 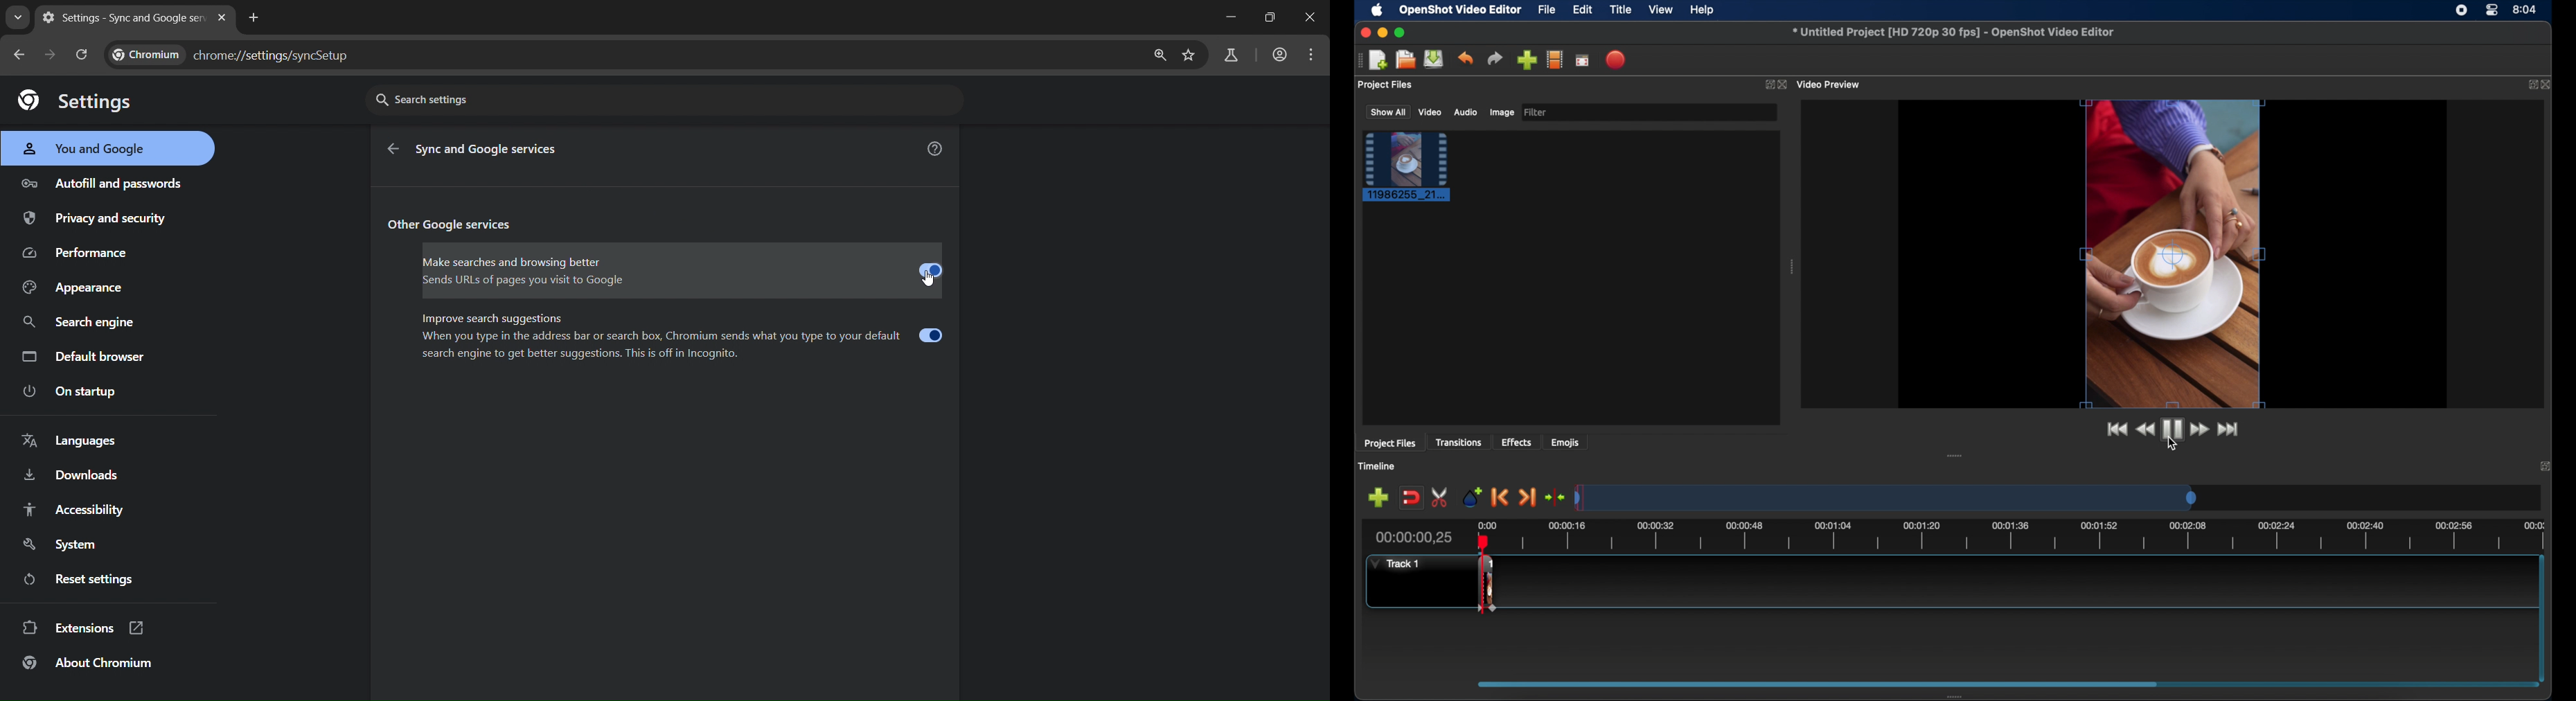 I want to click on add track, so click(x=1378, y=497).